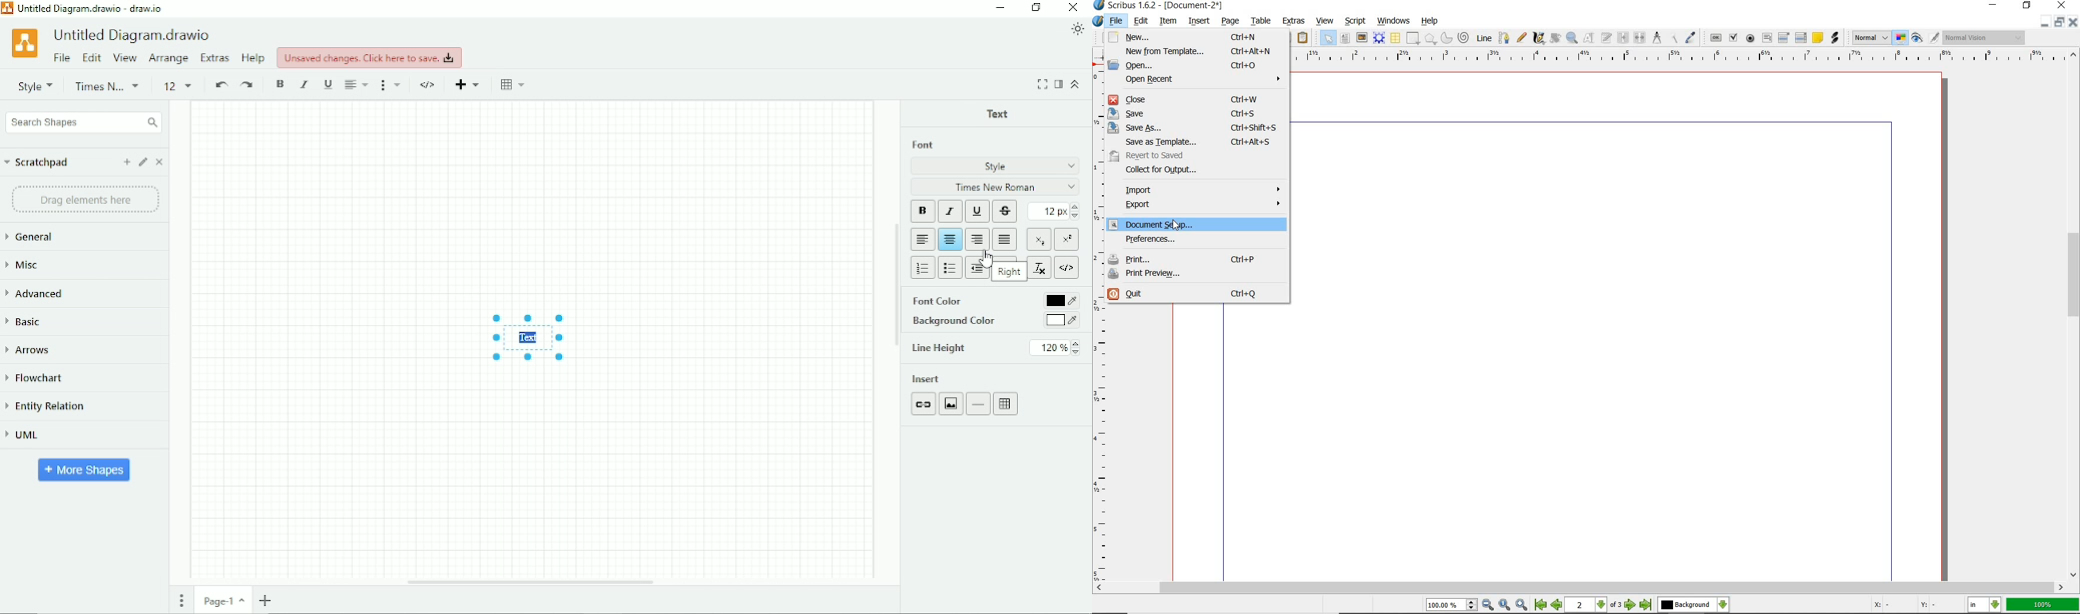 The width and height of the screenshot is (2100, 616). I want to click on Edit in Preview Mode, so click(1934, 39).